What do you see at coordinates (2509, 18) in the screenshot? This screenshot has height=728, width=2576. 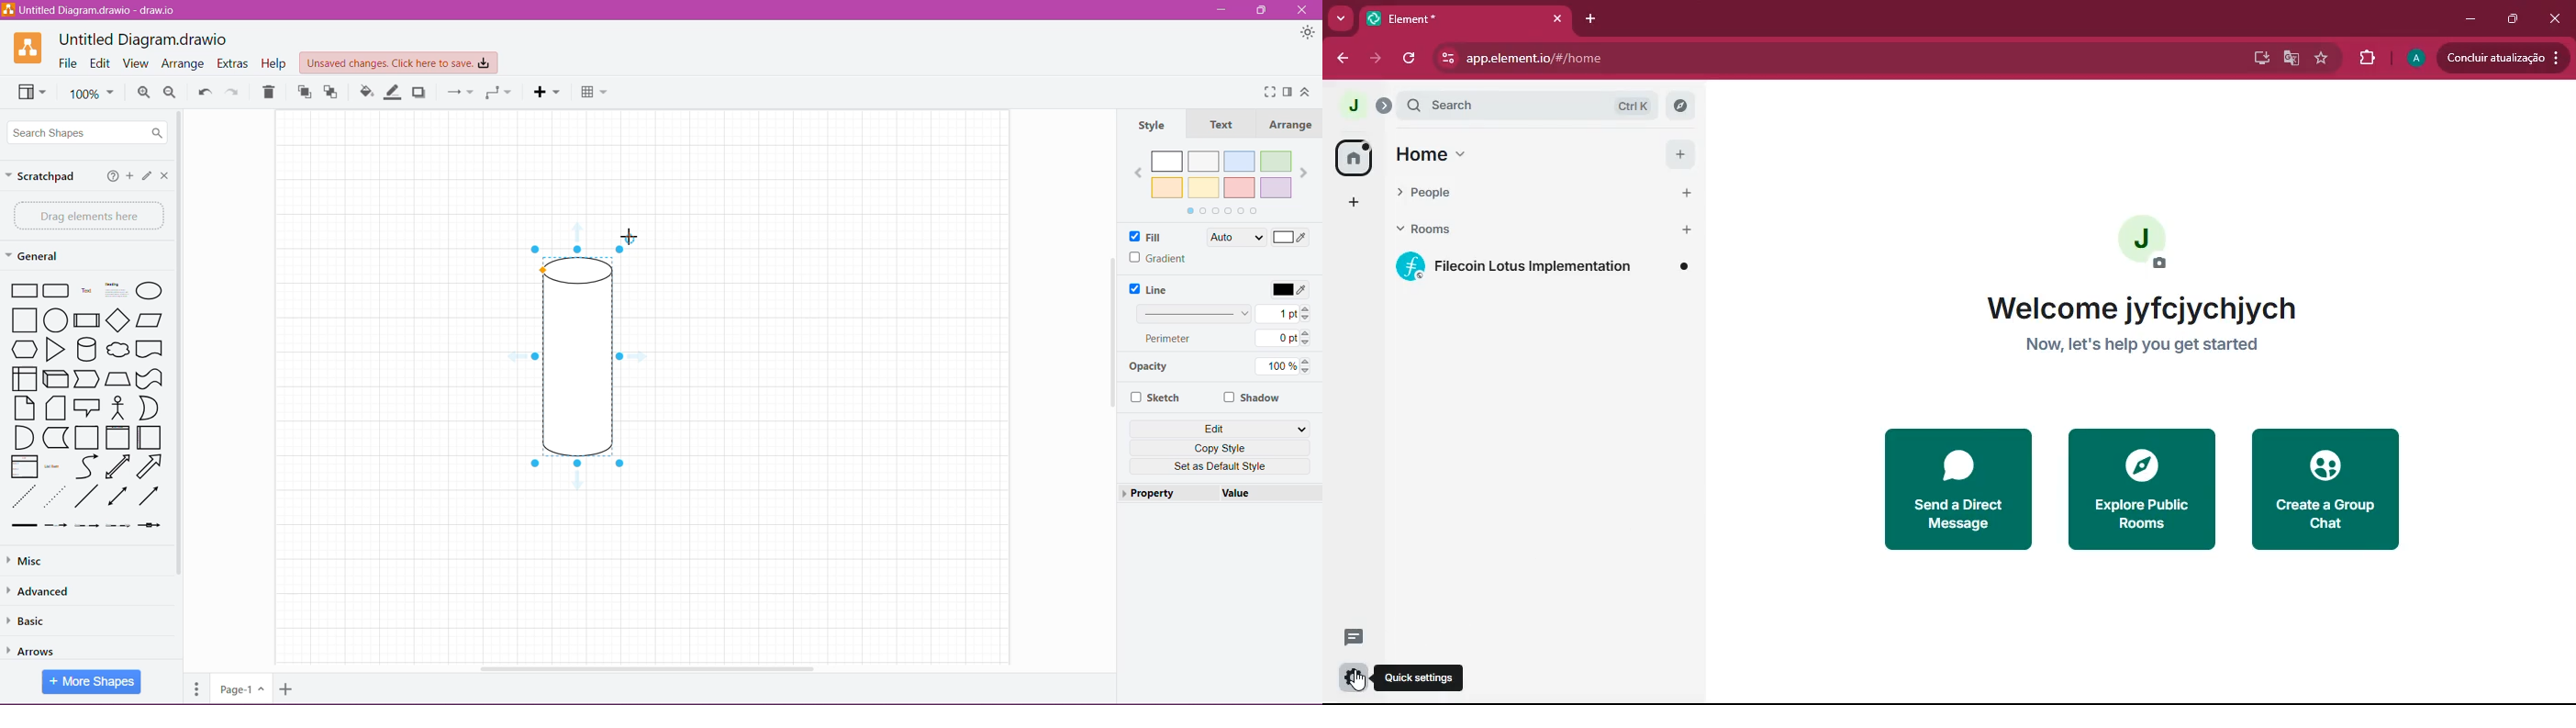 I see `maximize` at bounding box center [2509, 18].